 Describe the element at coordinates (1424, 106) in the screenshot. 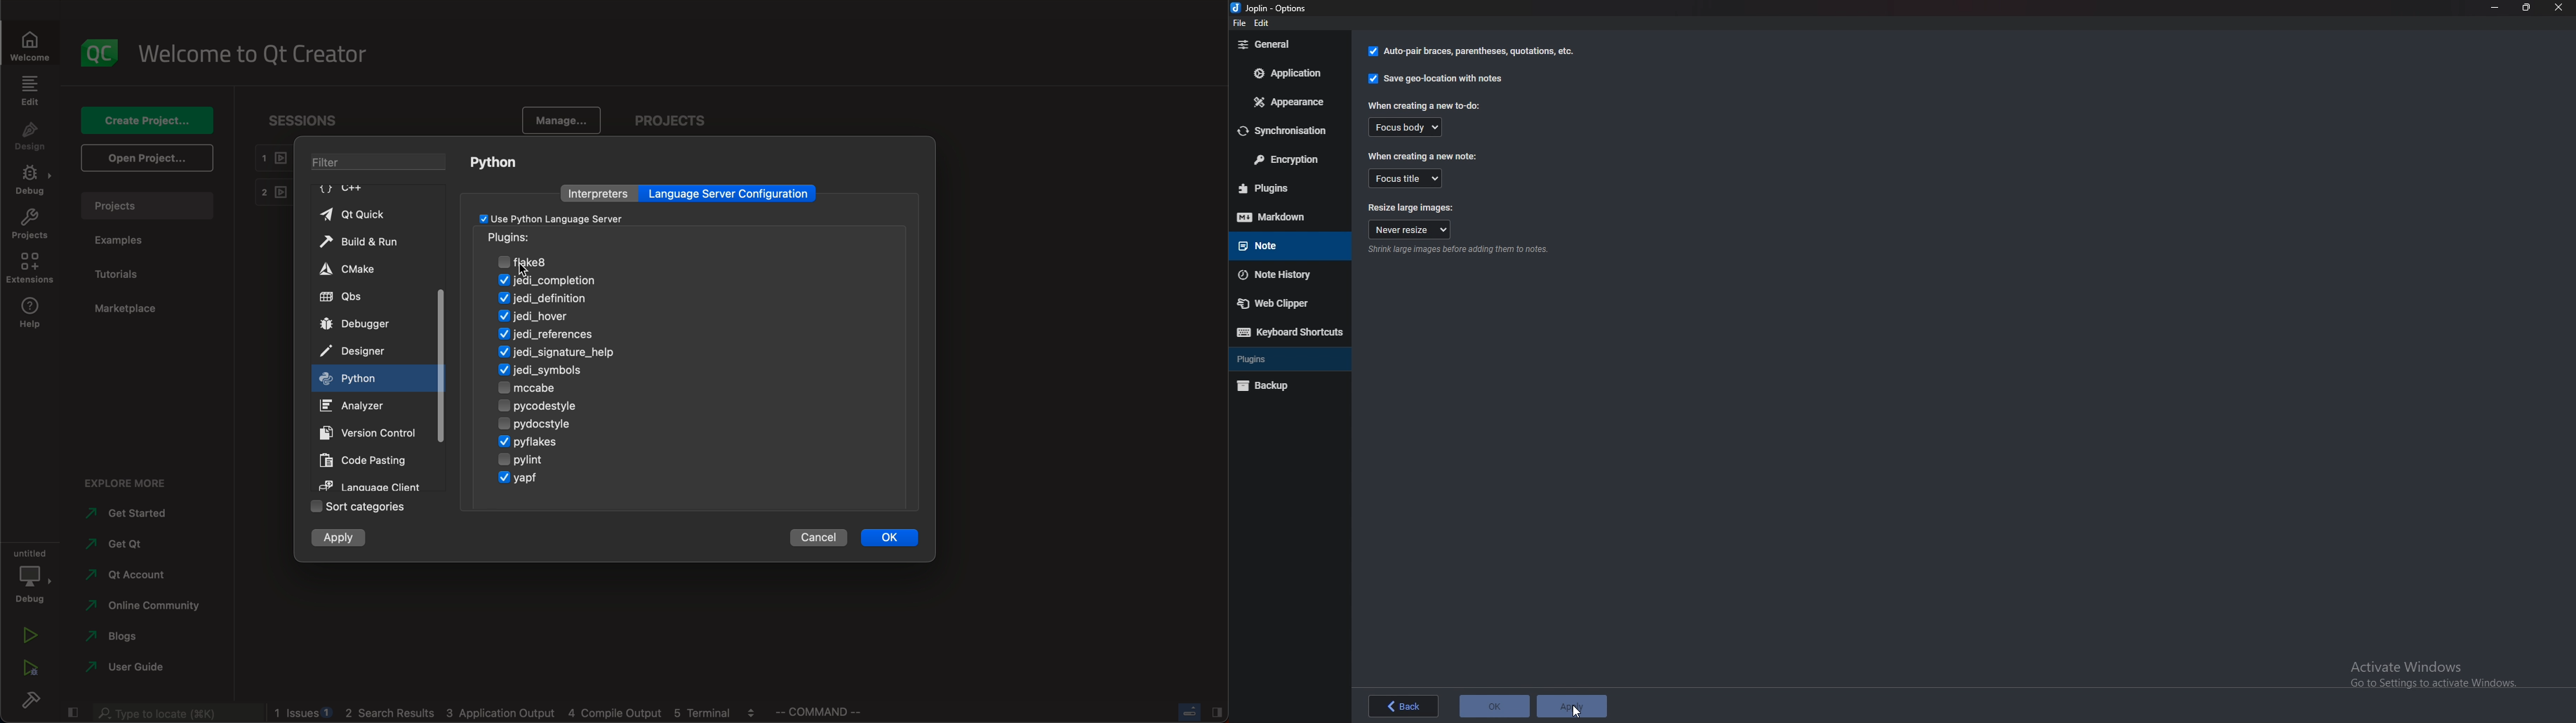

I see `When creating a new to do` at that location.